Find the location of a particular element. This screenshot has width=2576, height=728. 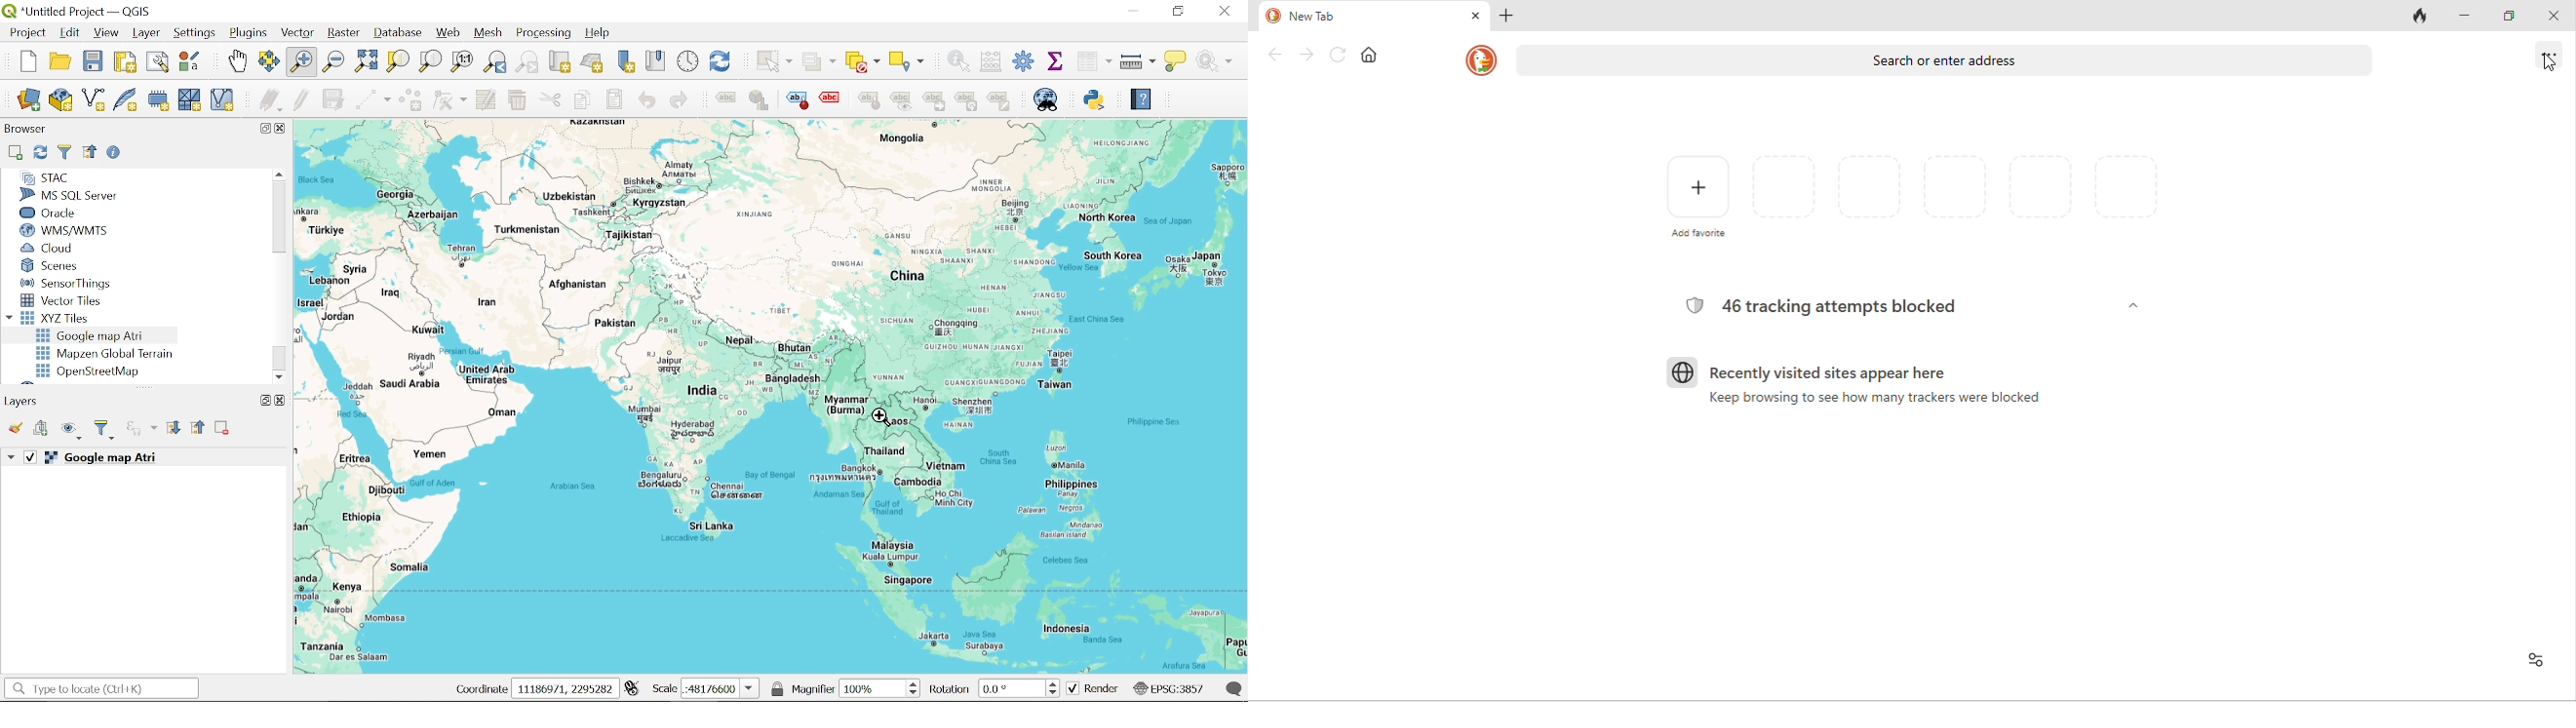

Deelect features form all layers is located at coordinates (863, 62).